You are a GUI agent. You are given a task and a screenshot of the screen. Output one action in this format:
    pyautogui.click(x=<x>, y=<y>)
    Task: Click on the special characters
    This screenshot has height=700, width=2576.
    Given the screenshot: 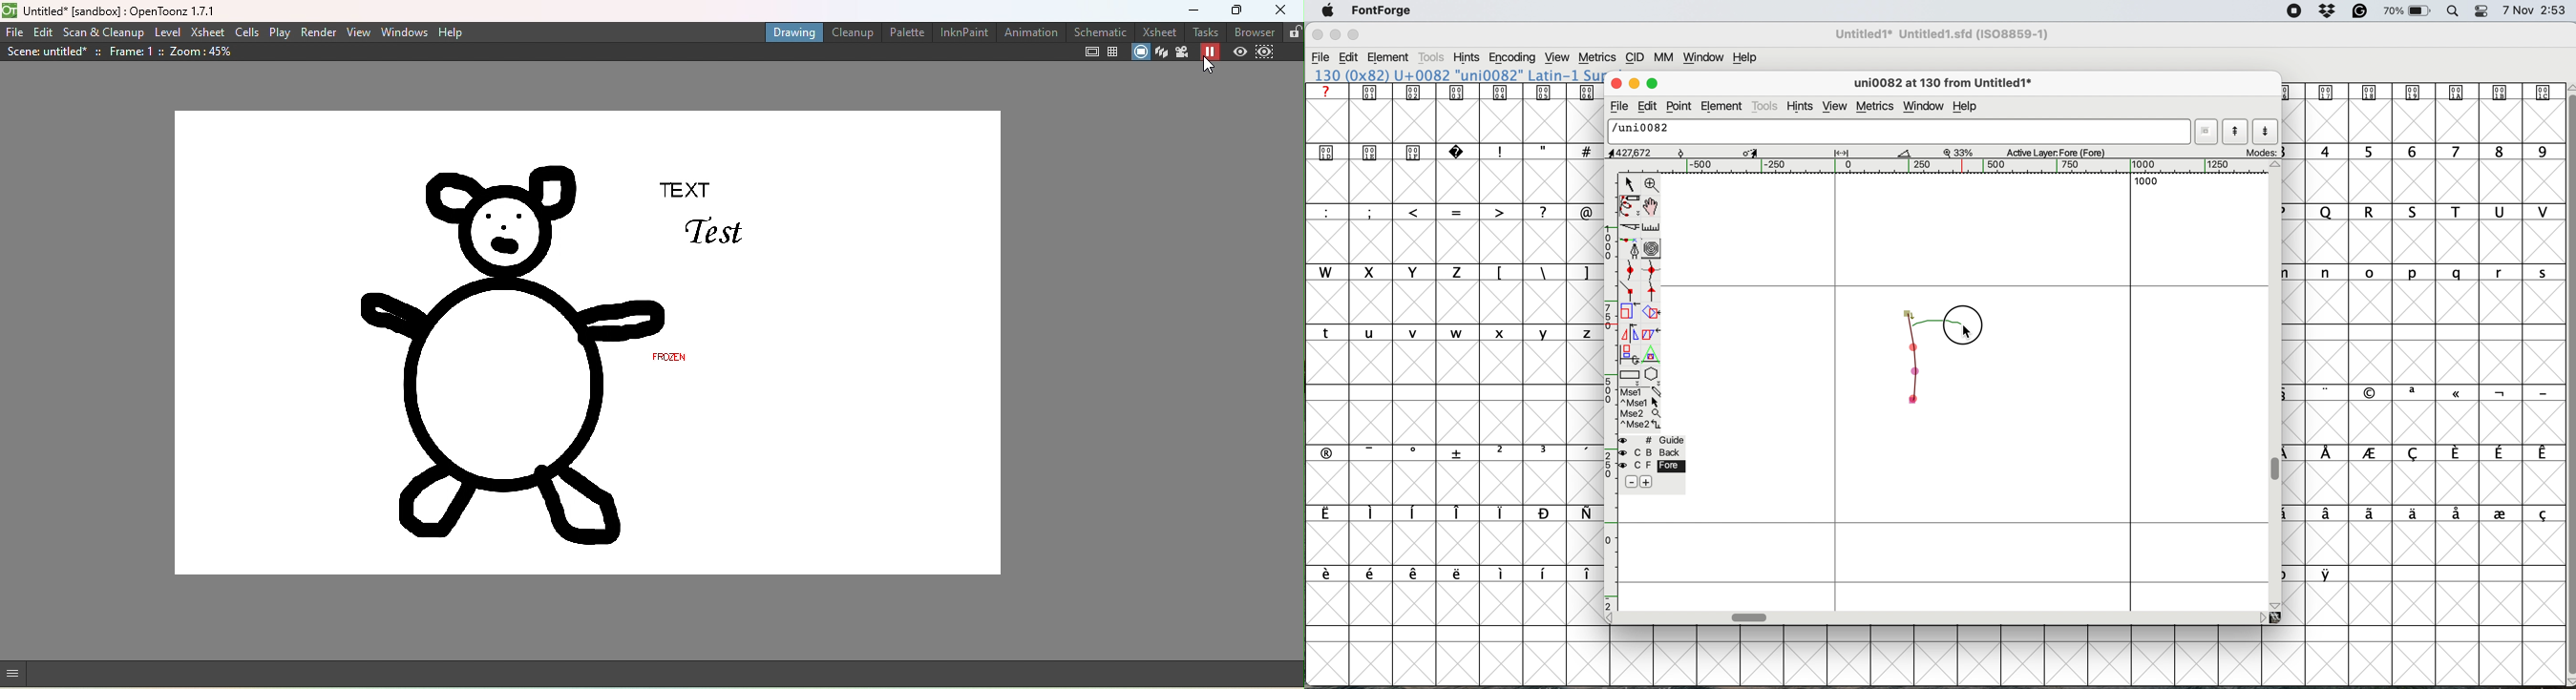 What is the action you would take?
    pyautogui.click(x=1447, y=573)
    